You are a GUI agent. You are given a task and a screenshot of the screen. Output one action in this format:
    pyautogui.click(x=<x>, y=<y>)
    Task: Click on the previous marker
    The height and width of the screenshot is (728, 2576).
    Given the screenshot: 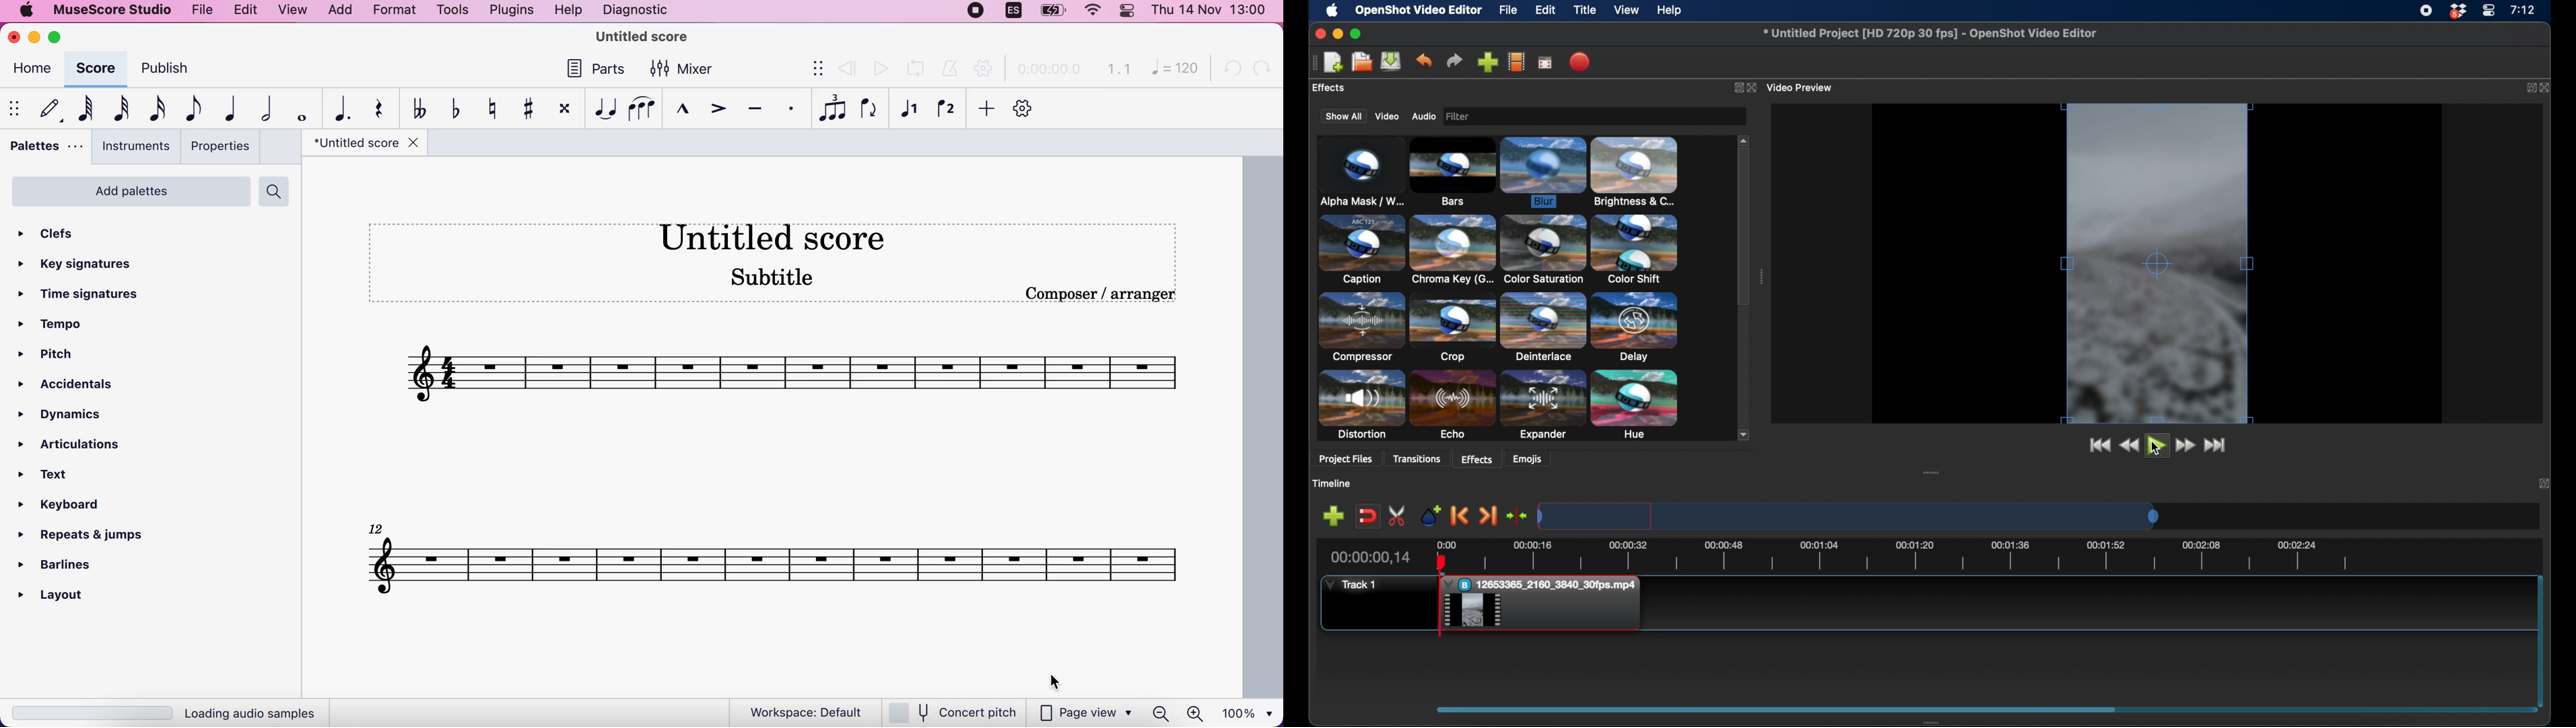 What is the action you would take?
    pyautogui.click(x=1460, y=516)
    